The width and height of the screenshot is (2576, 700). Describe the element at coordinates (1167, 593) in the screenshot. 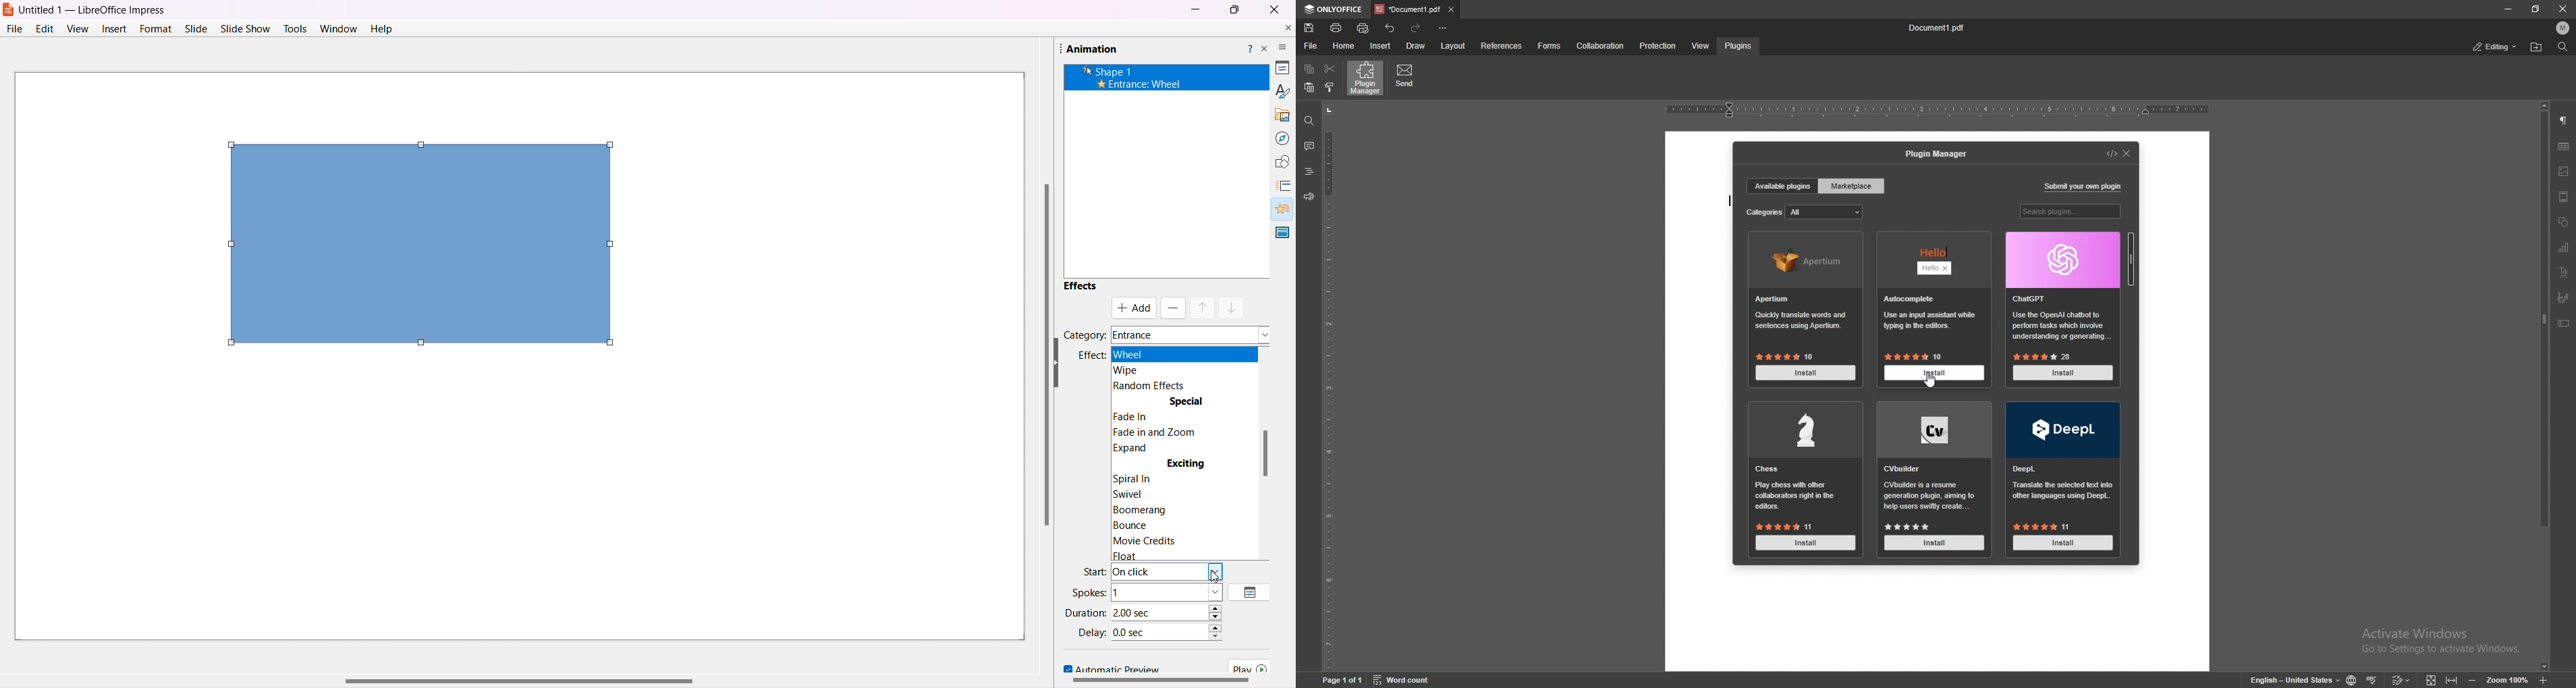

I see `Number of spokes` at that location.